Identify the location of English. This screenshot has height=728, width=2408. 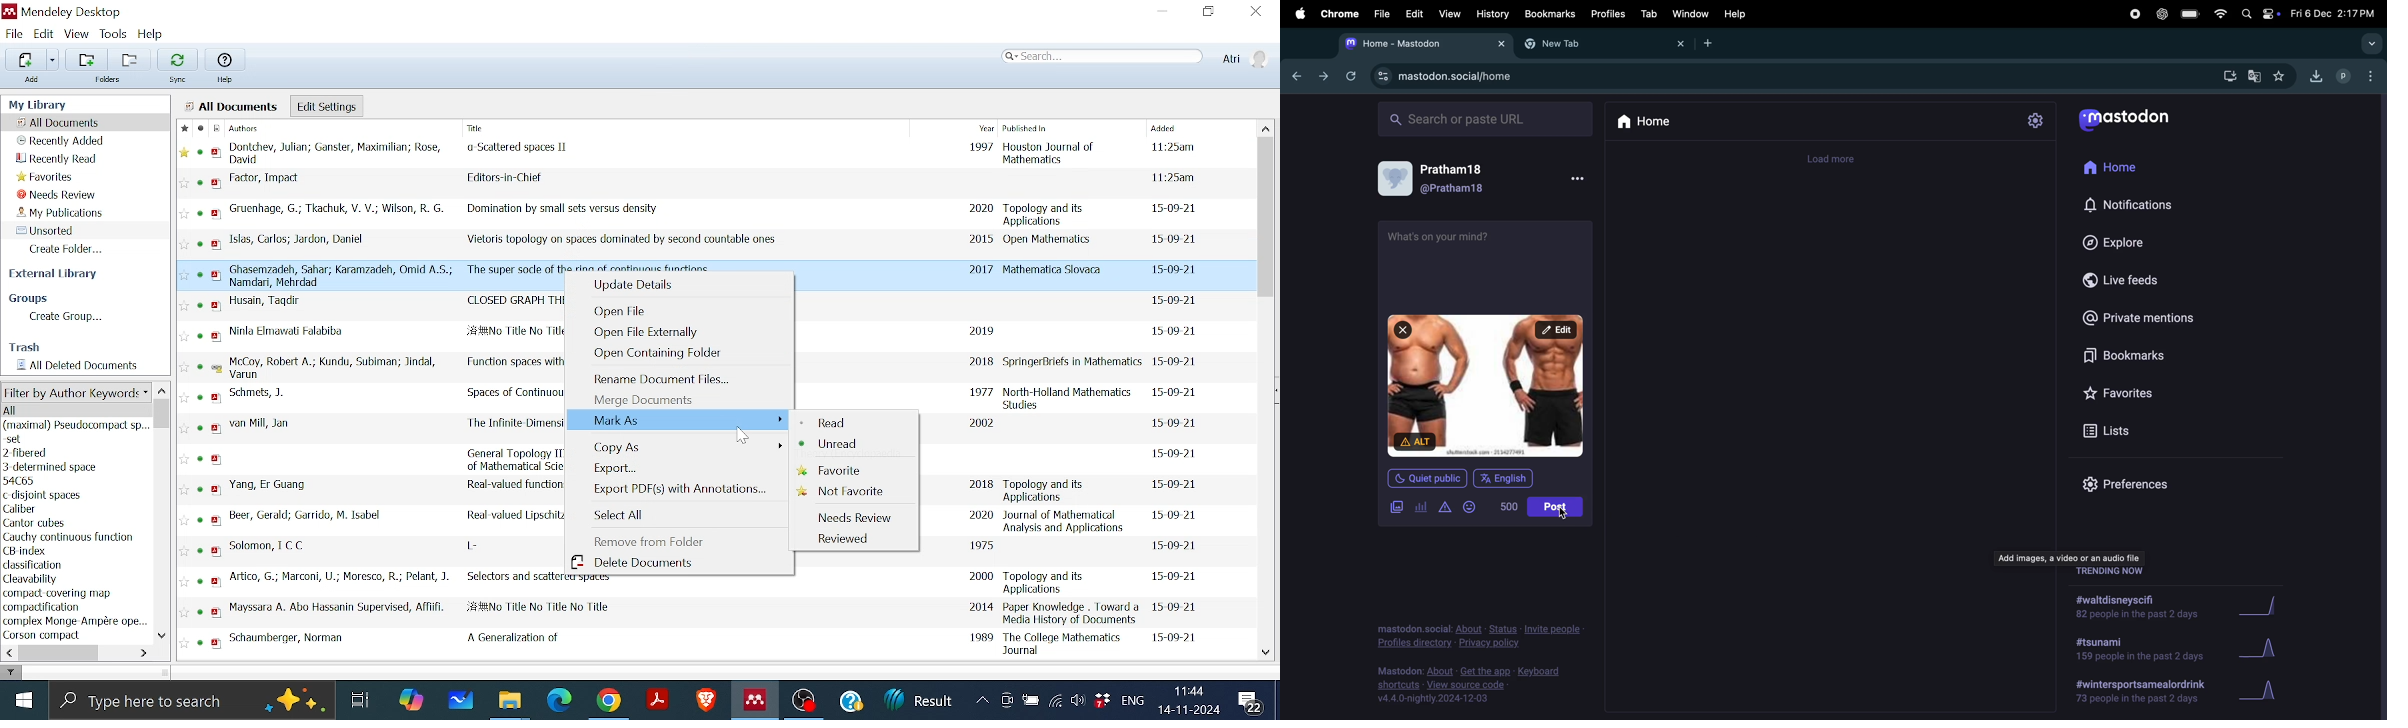
(1509, 481).